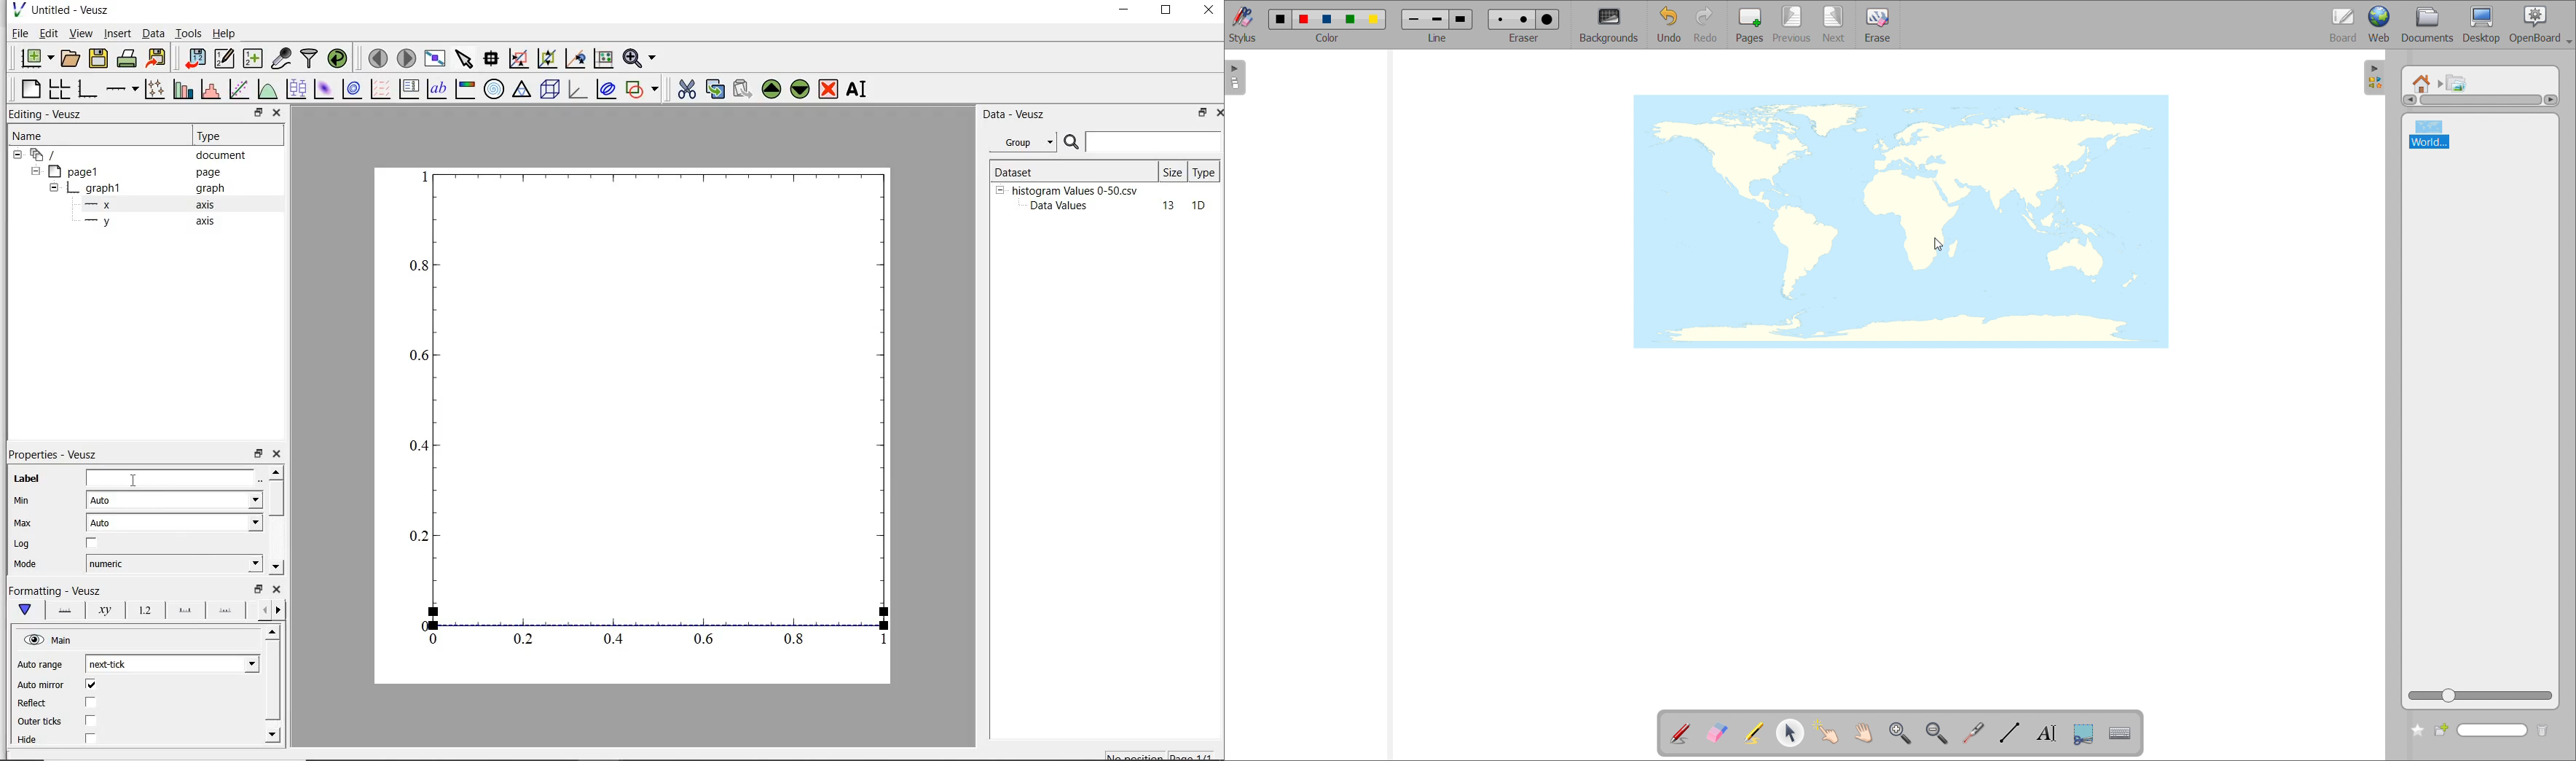  I want to click on save, so click(99, 57).